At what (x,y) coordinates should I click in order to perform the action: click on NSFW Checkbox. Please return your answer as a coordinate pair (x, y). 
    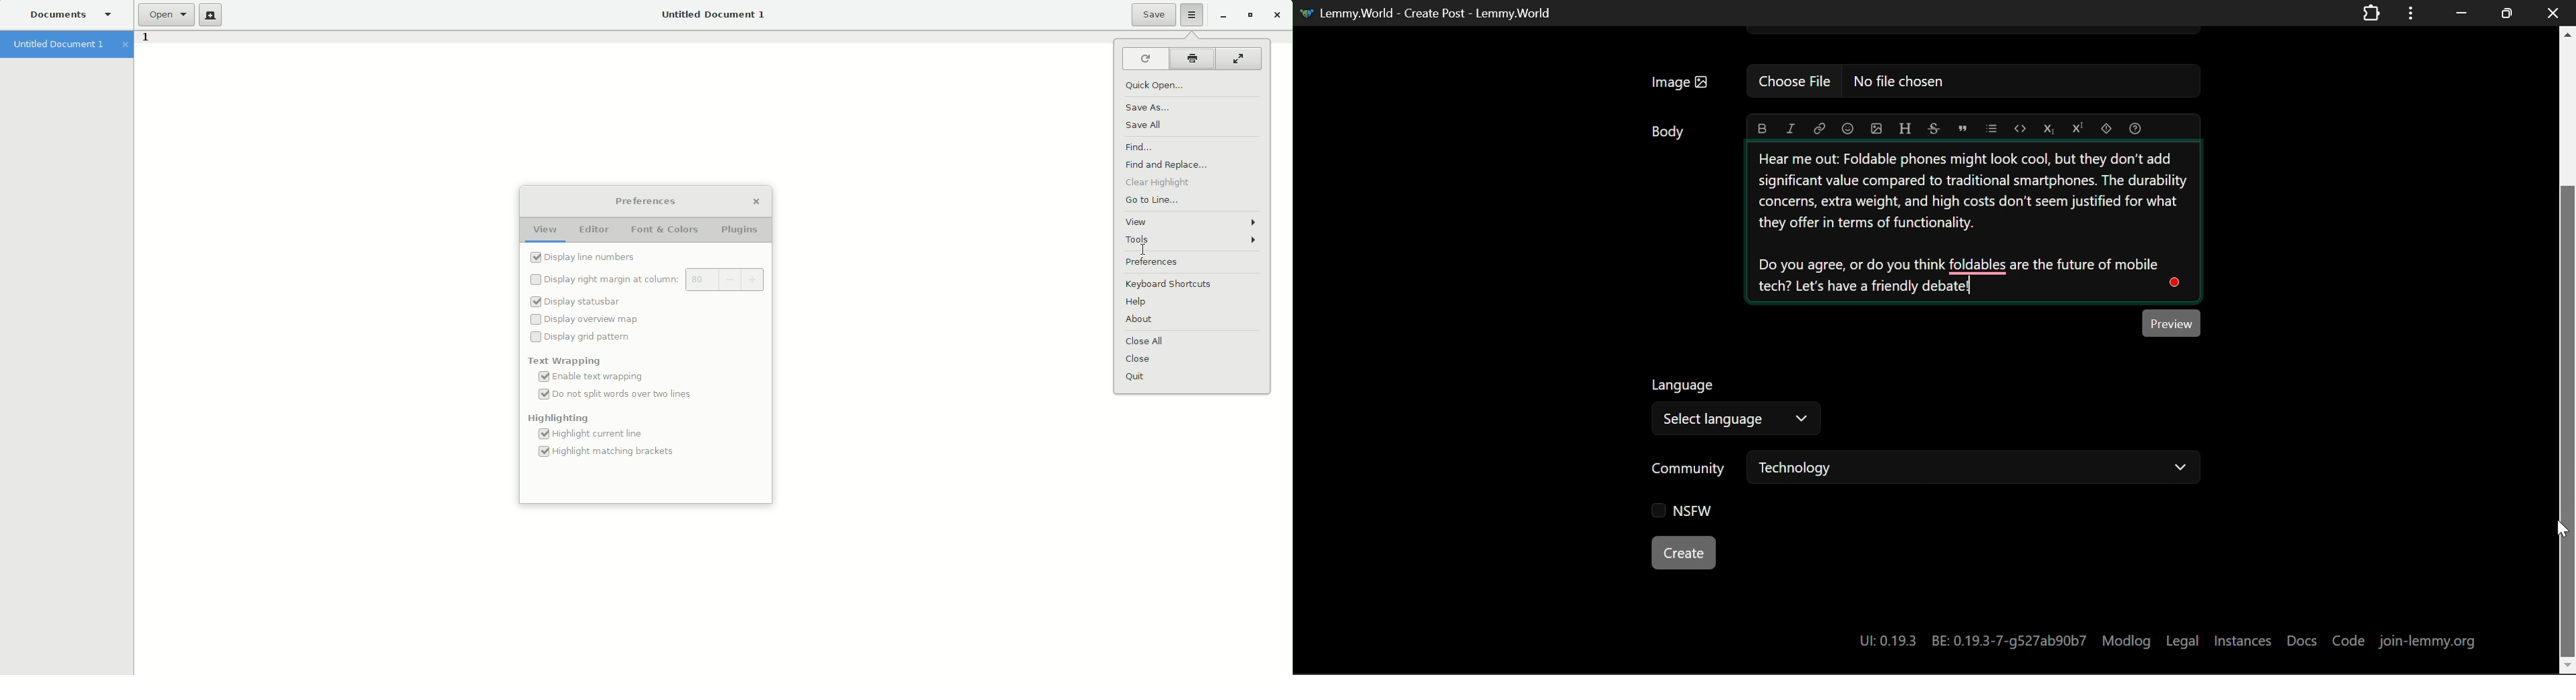
    Looking at the image, I should click on (1687, 512).